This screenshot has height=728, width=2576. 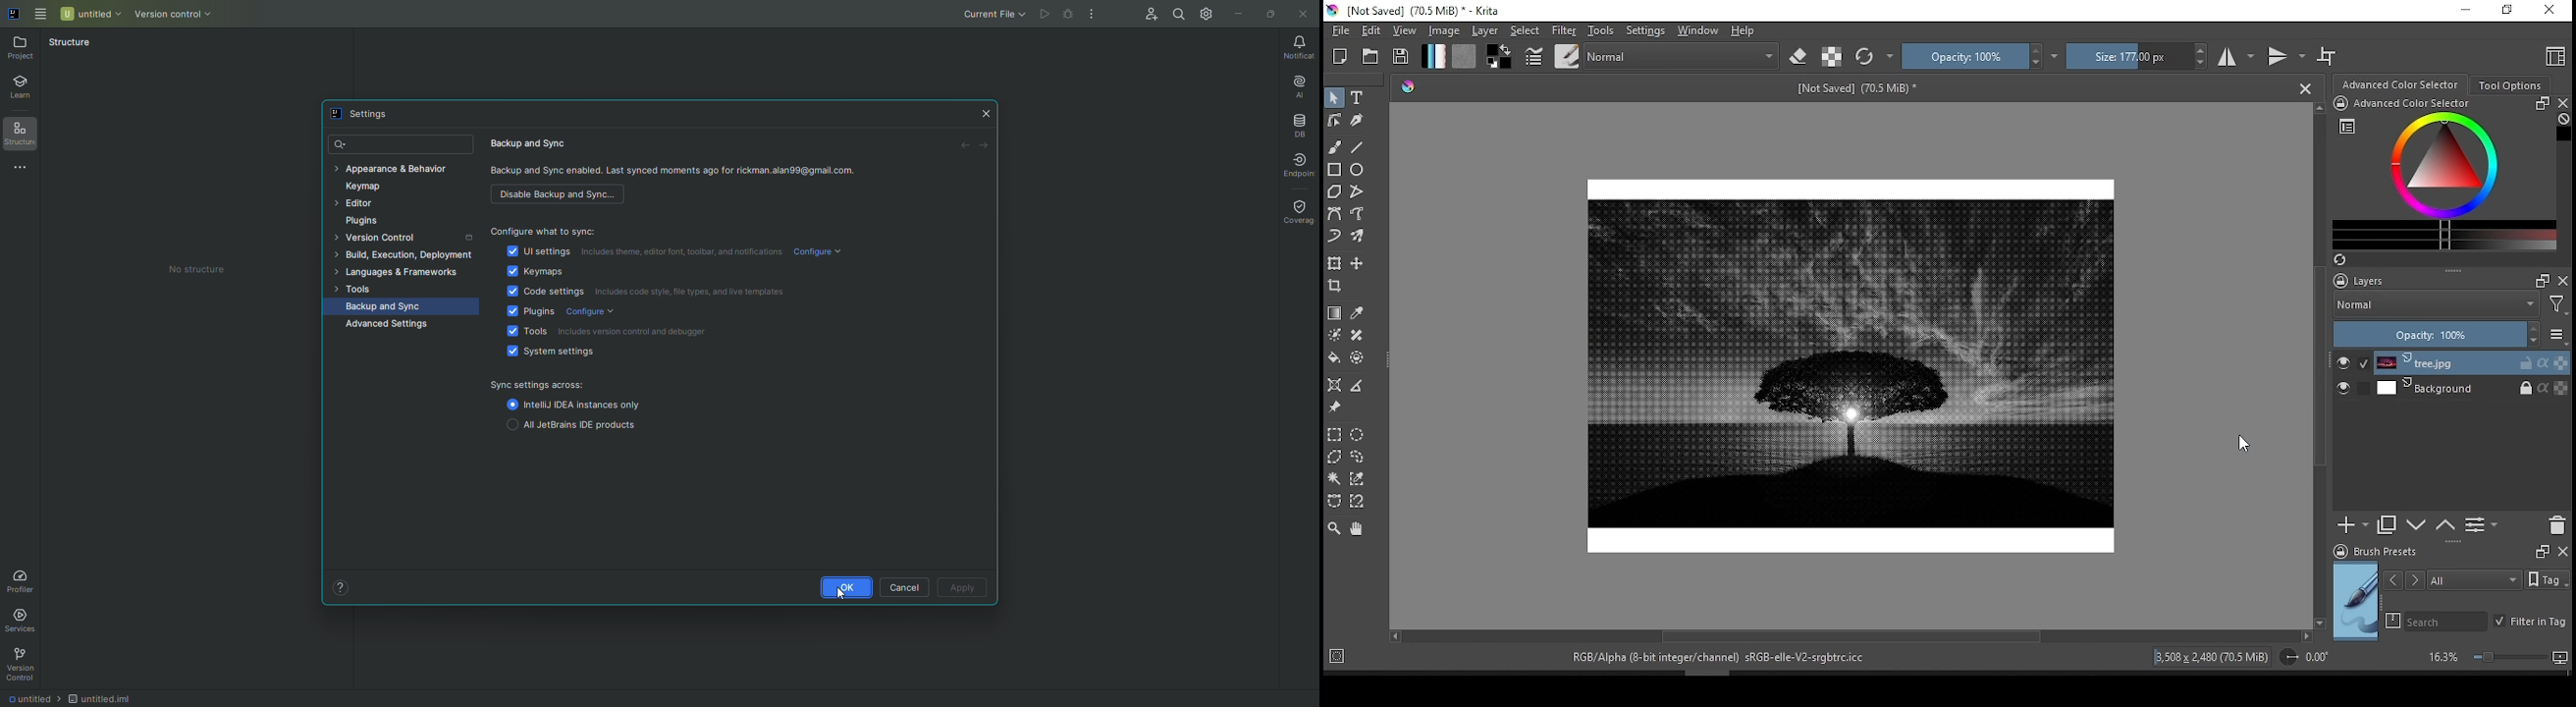 I want to click on choose workspace, so click(x=2551, y=55).